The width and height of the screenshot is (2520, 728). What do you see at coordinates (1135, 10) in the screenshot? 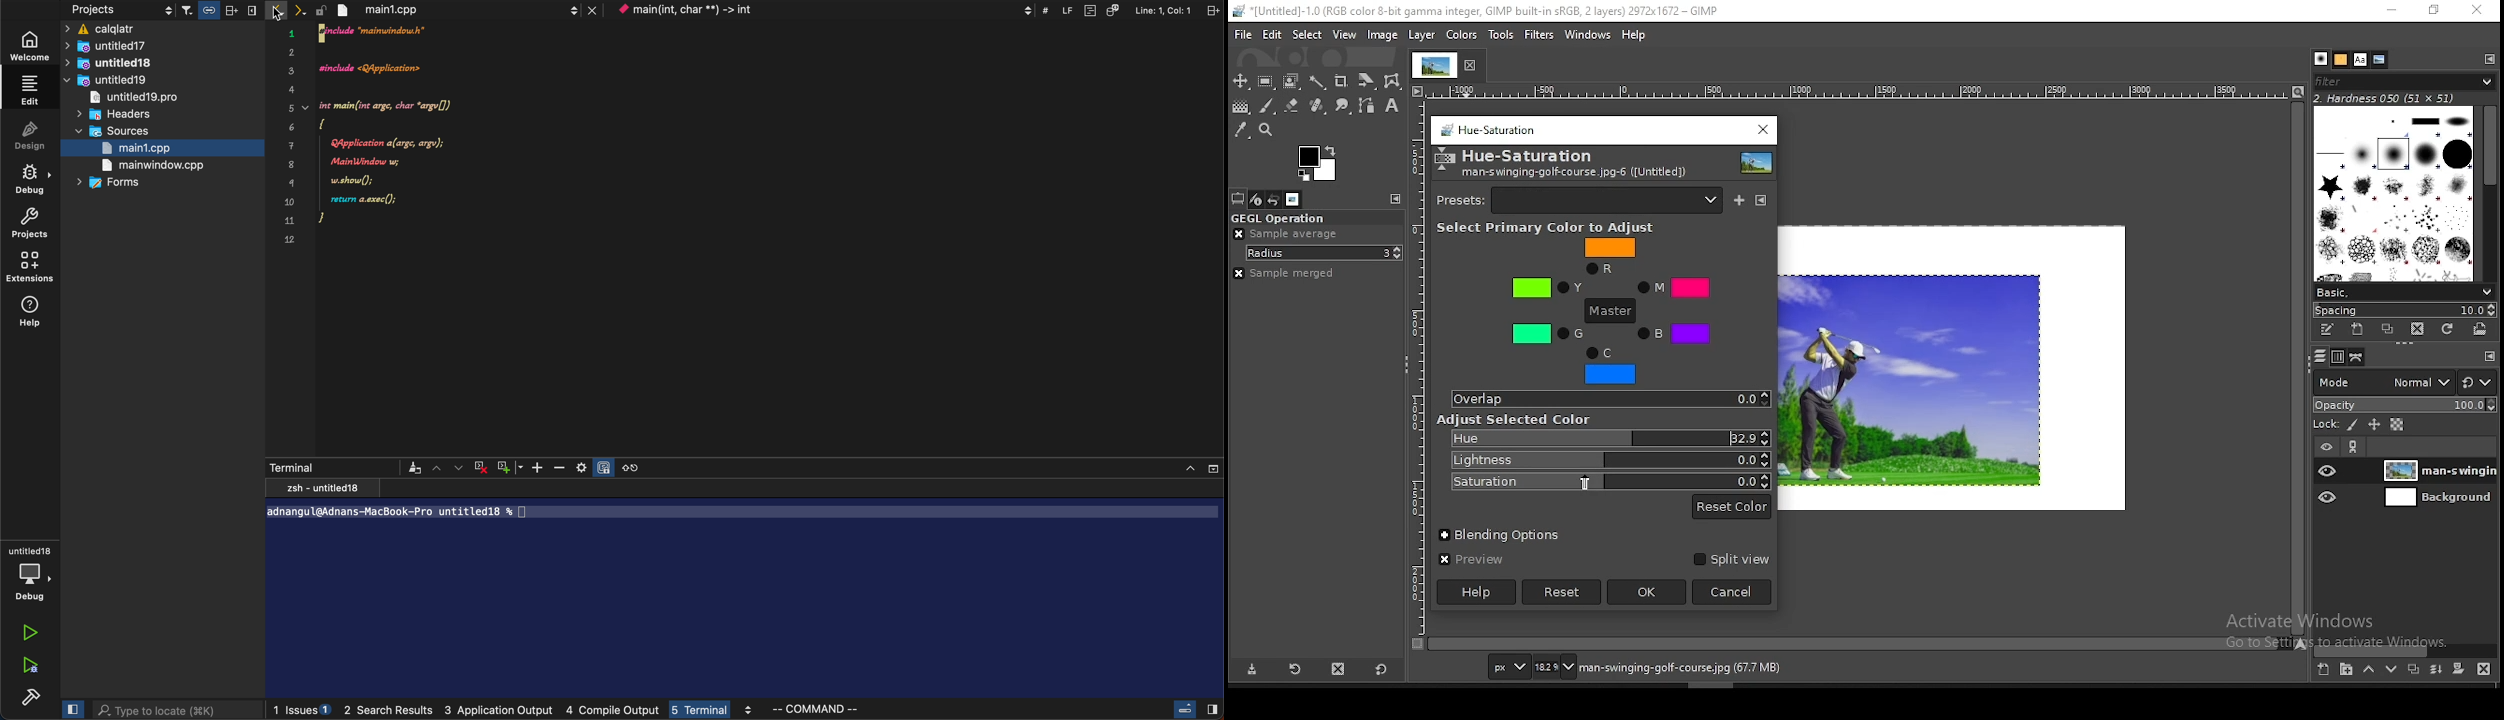
I see `split` at bounding box center [1135, 10].